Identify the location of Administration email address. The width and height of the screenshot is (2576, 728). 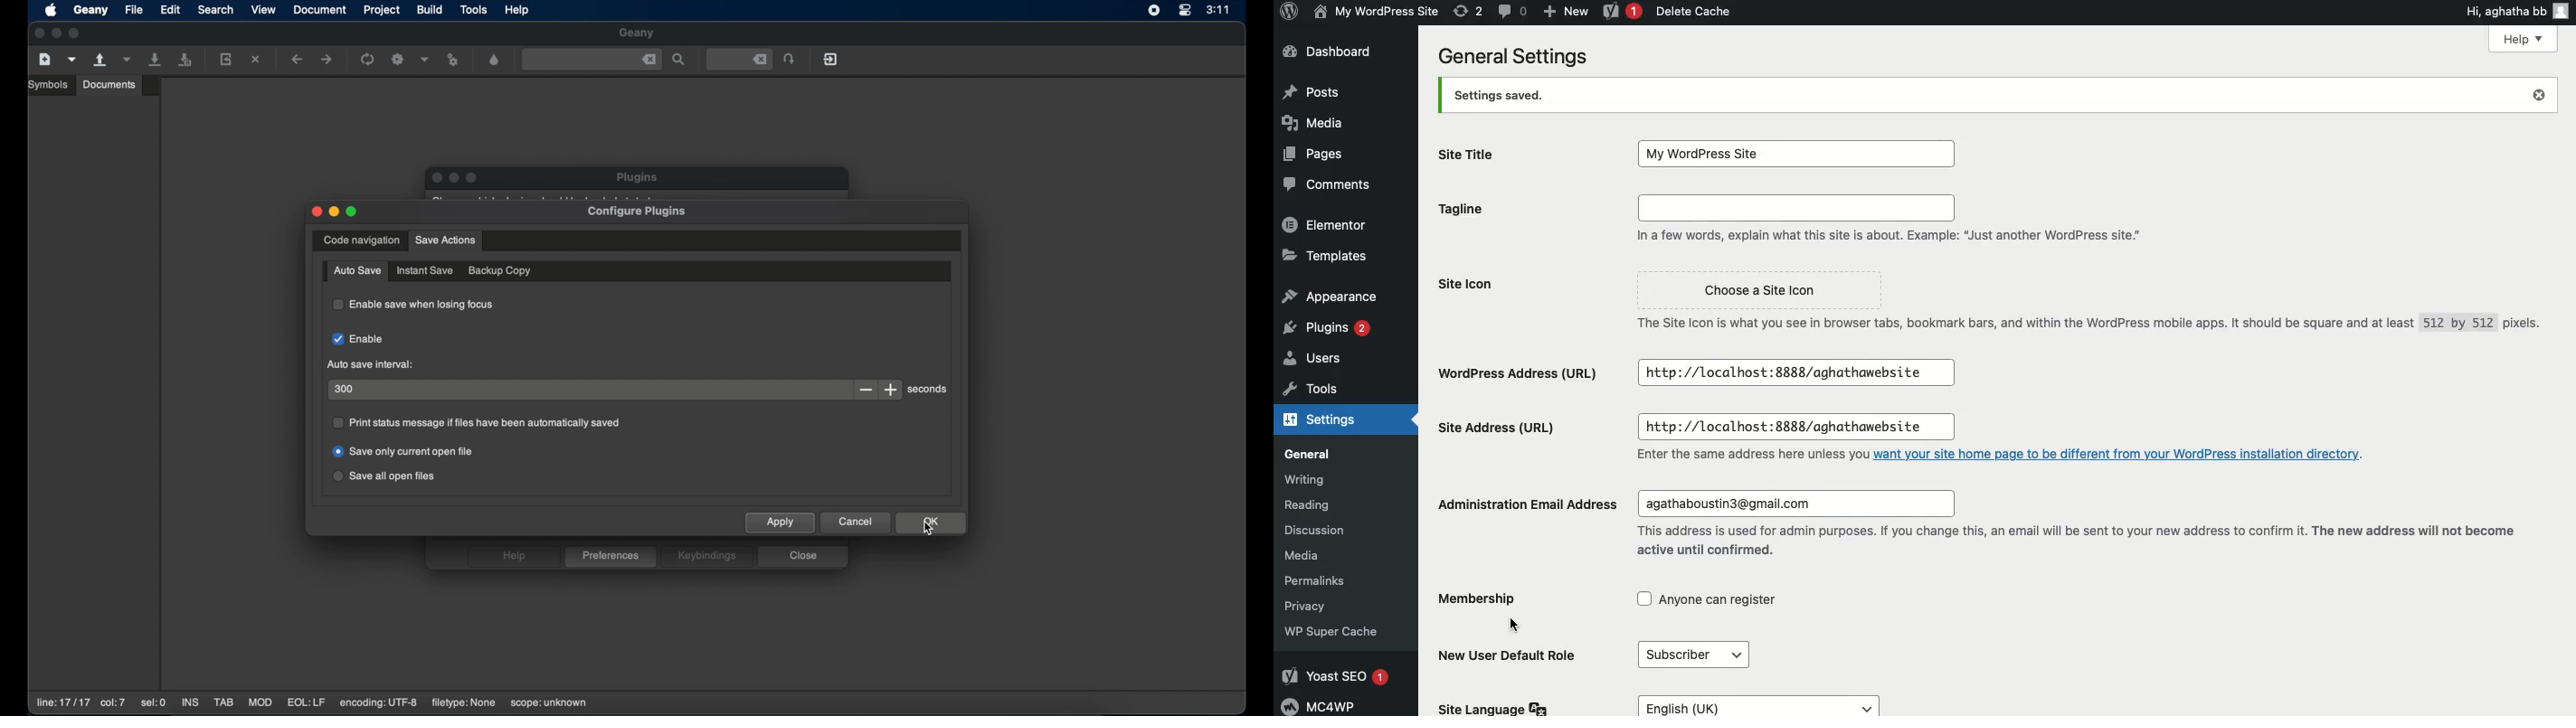
(1525, 501).